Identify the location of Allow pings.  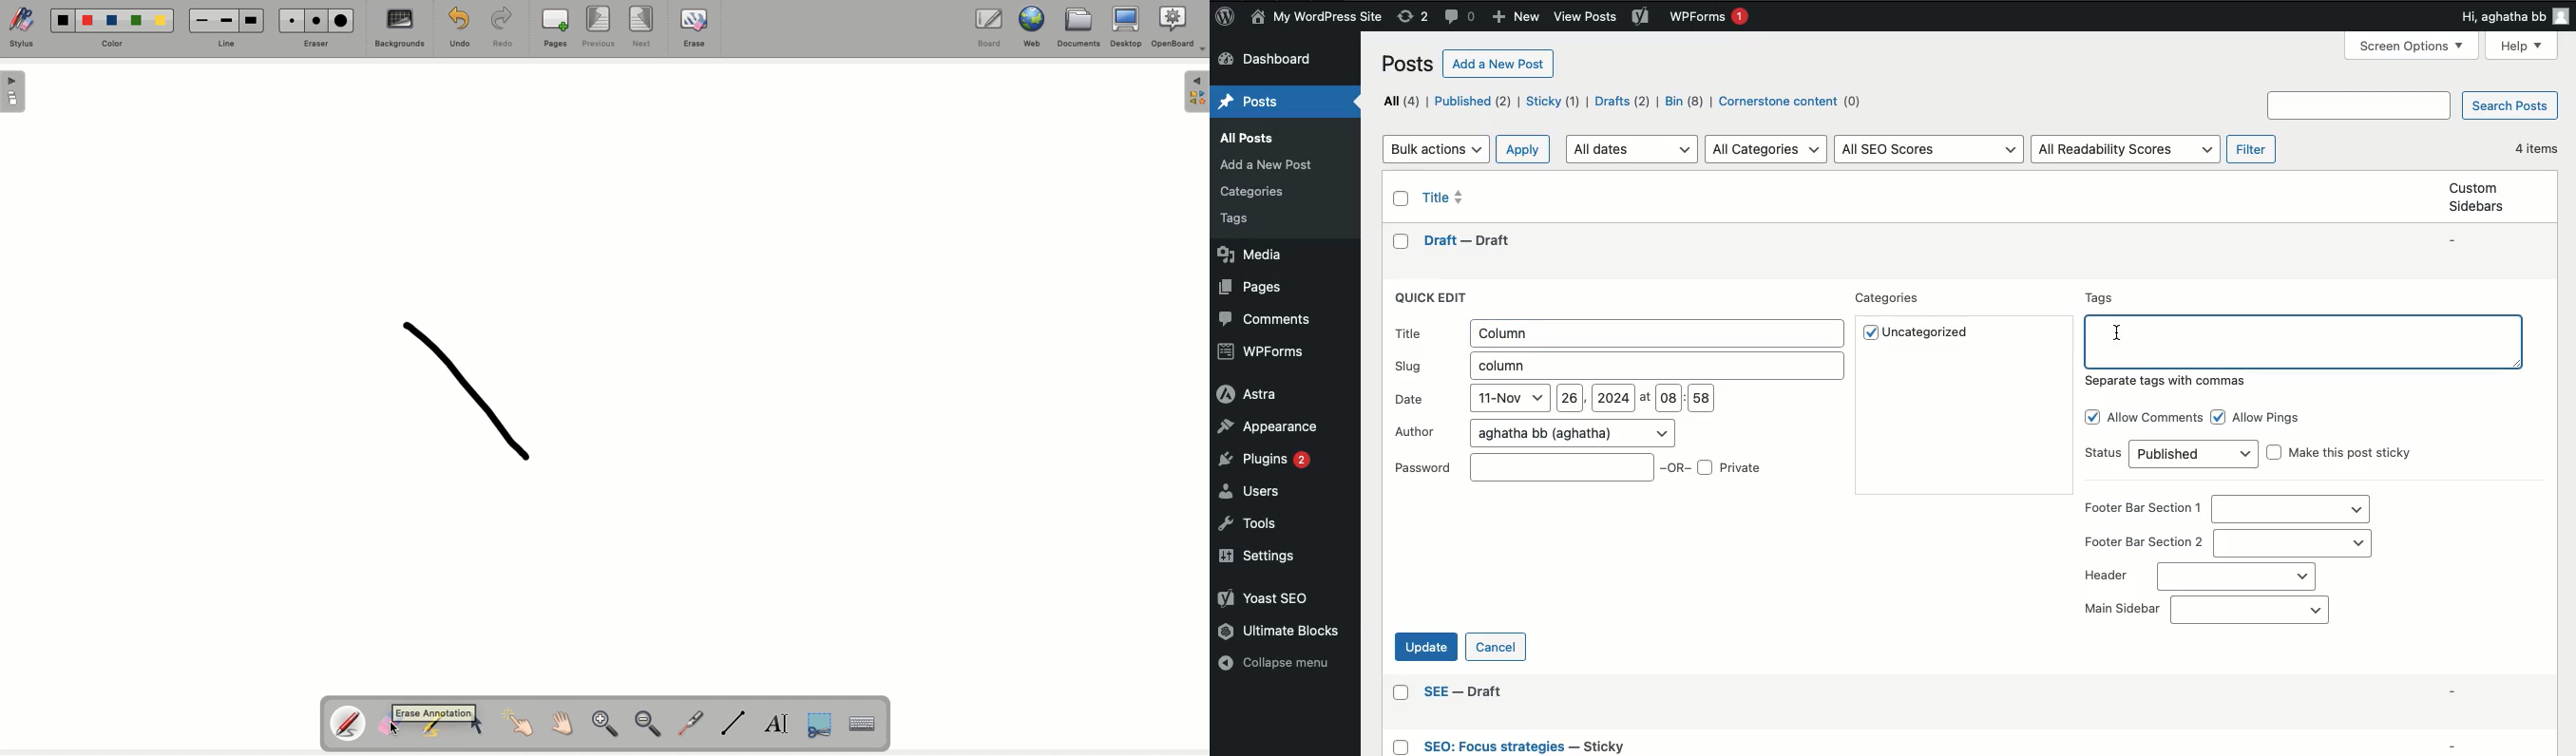
(2258, 420).